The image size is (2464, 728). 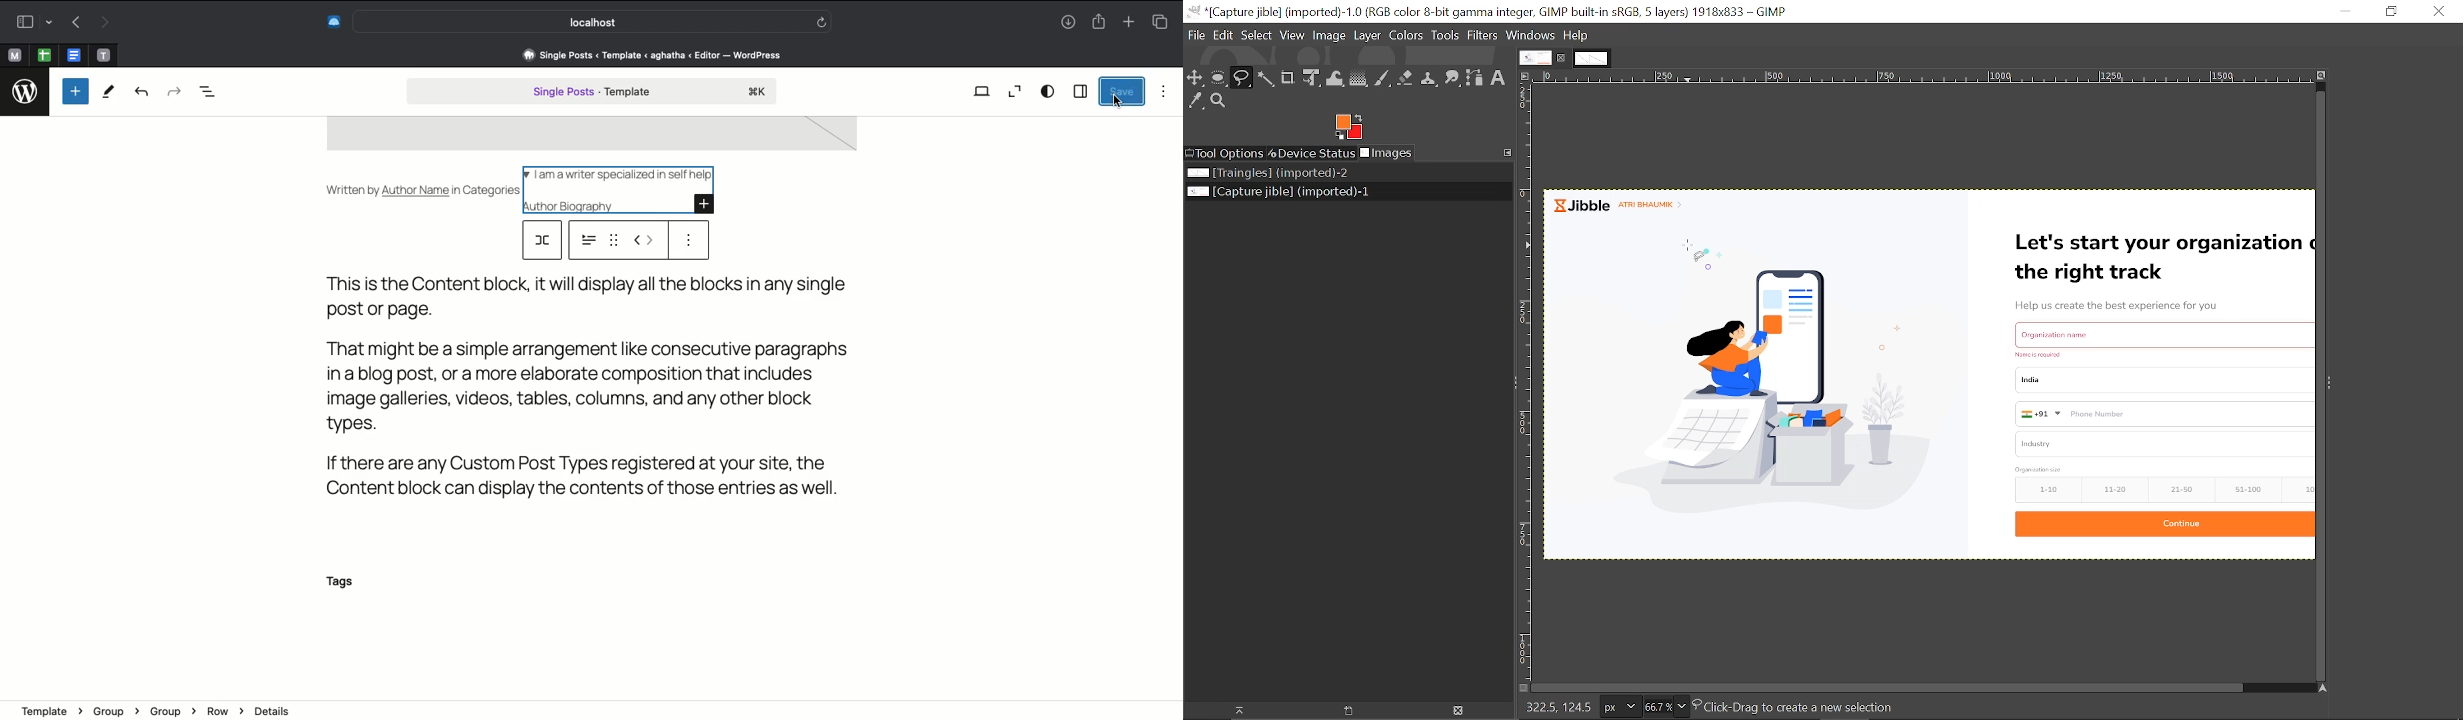 I want to click on Redo, so click(x=173, y=90).